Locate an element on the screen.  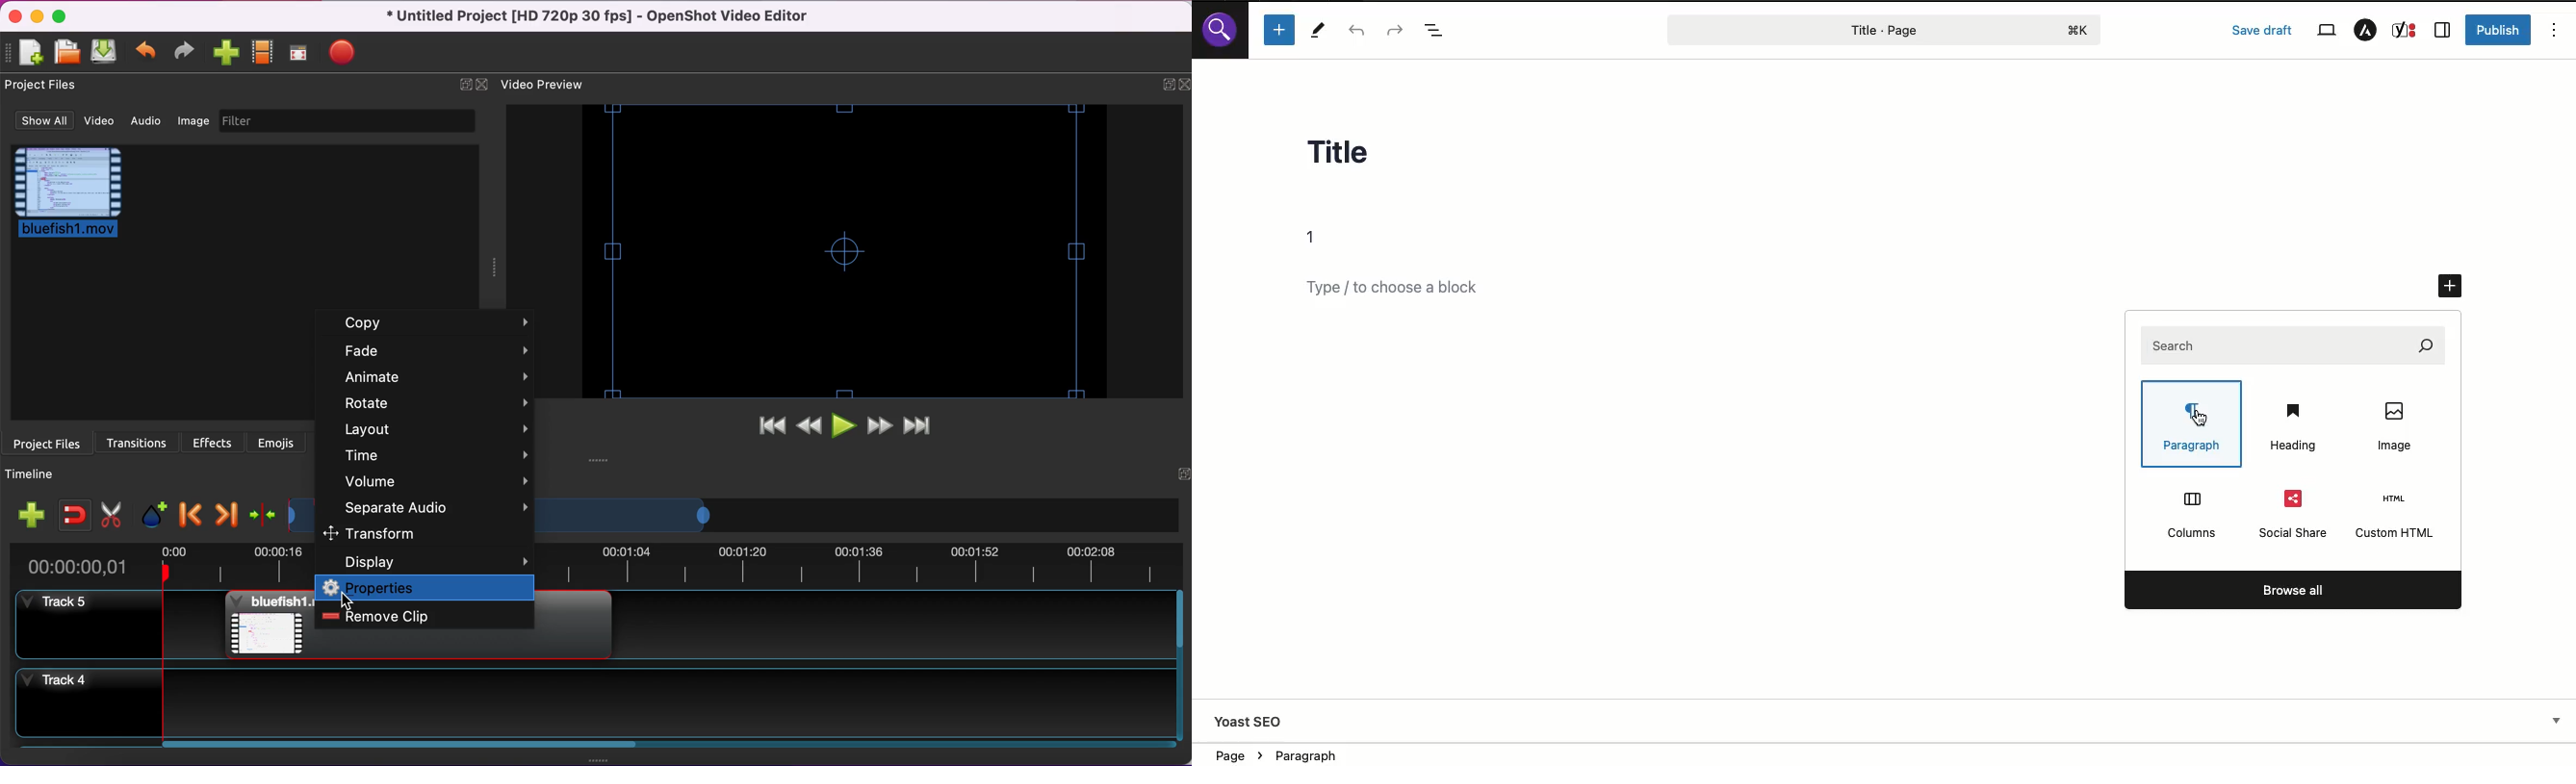
export video is located at coordinates (347, 55).